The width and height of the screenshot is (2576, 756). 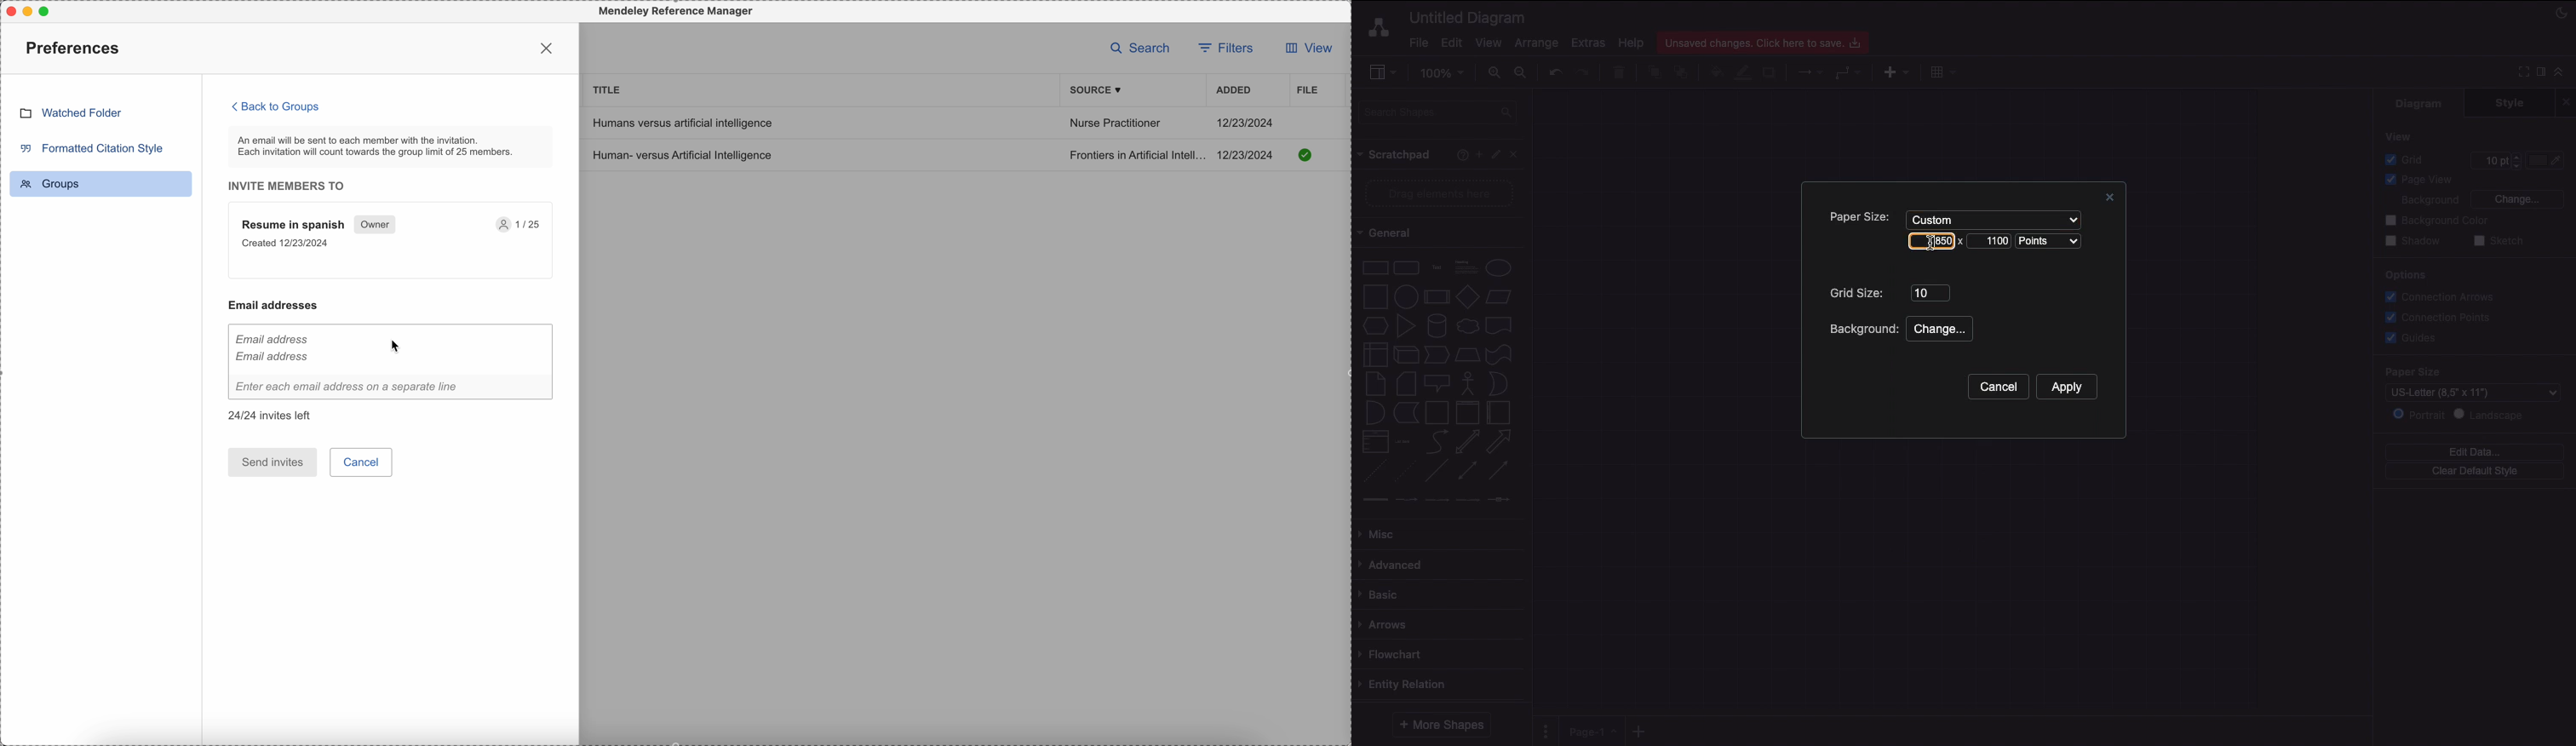 What do you see at coordinates (1437, 326) in the screenshot?
I see `Cylinder` at bounding box center [1437, 326].